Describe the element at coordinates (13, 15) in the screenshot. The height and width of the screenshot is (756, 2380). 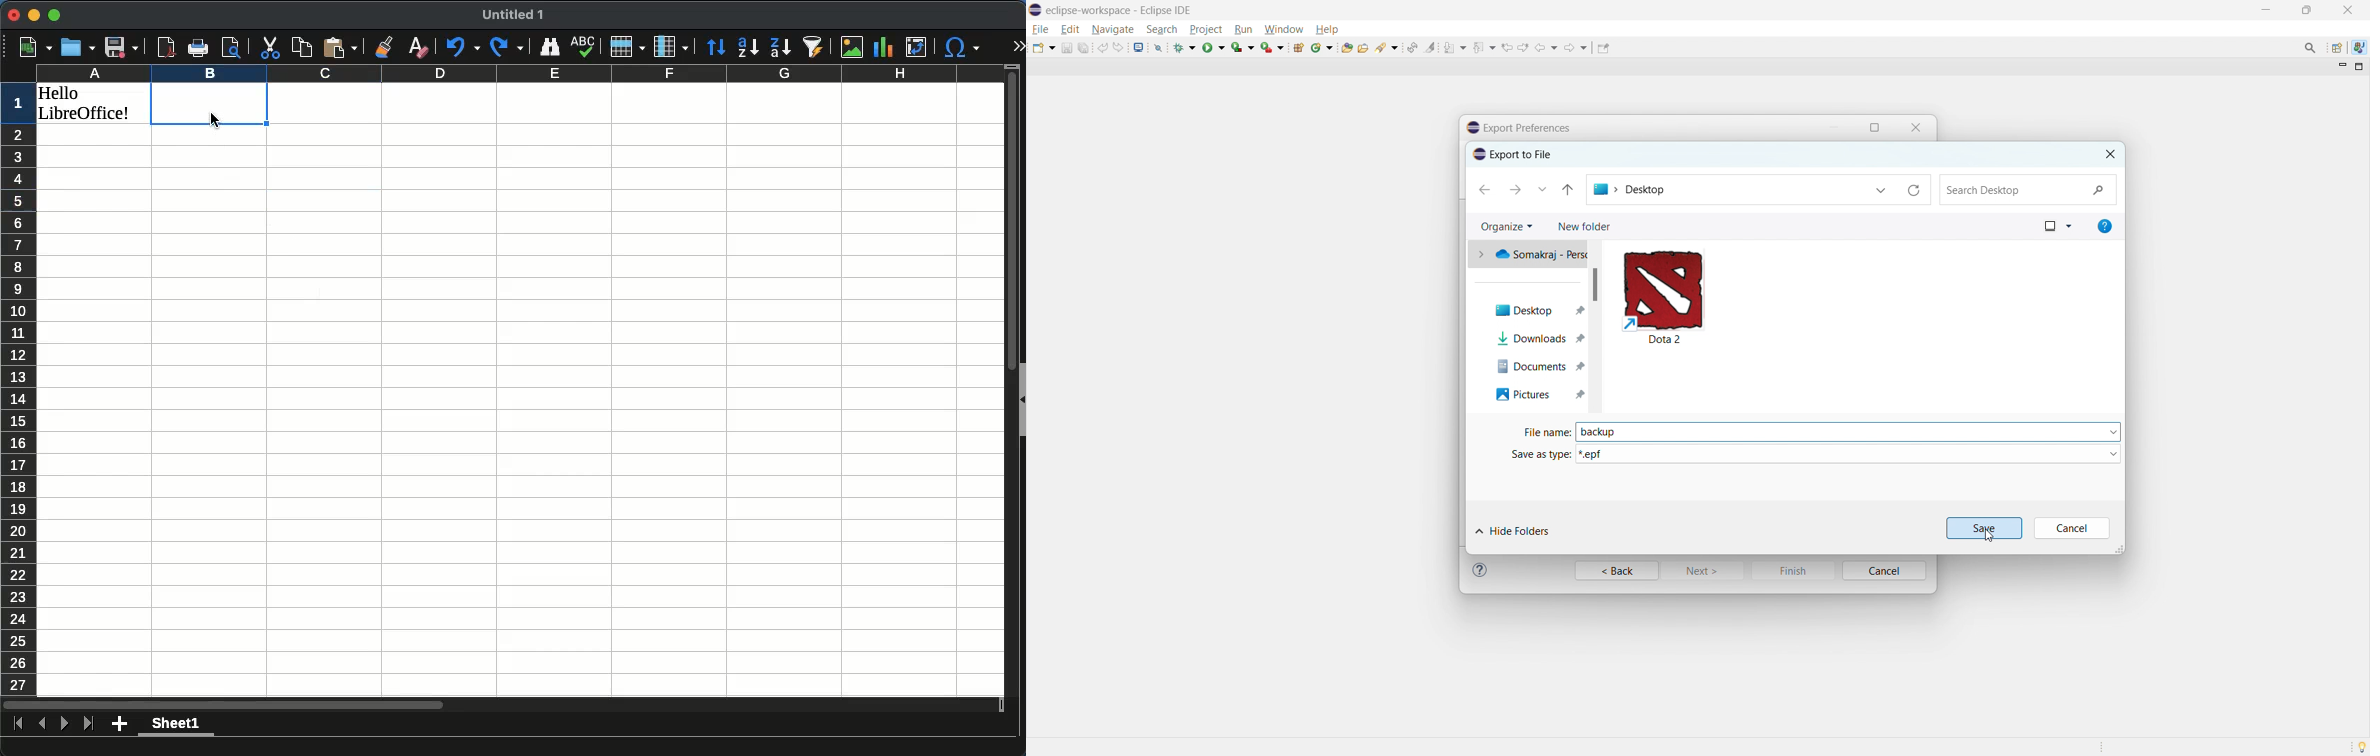
I see `Close` at that location.